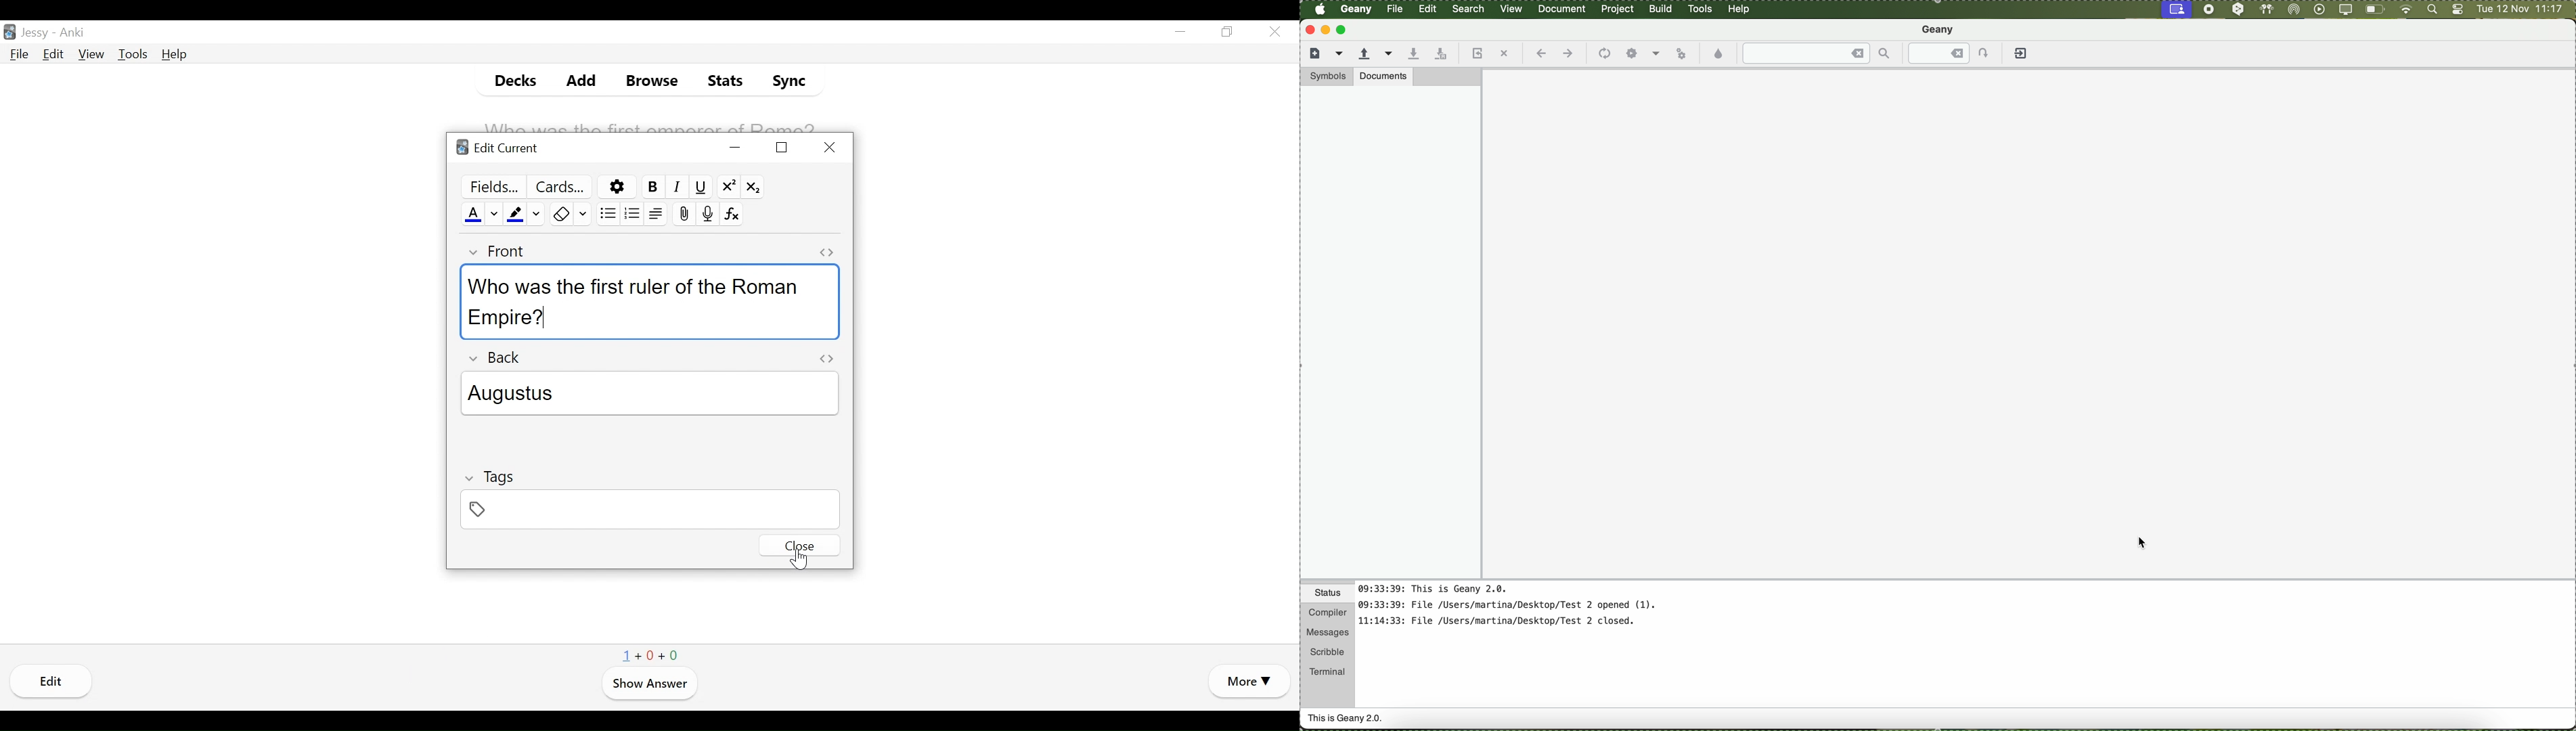 The image size is (2576, 756). Describe the element at coordinates (724, 81) in the screenshot. I see `Stats` at that location.